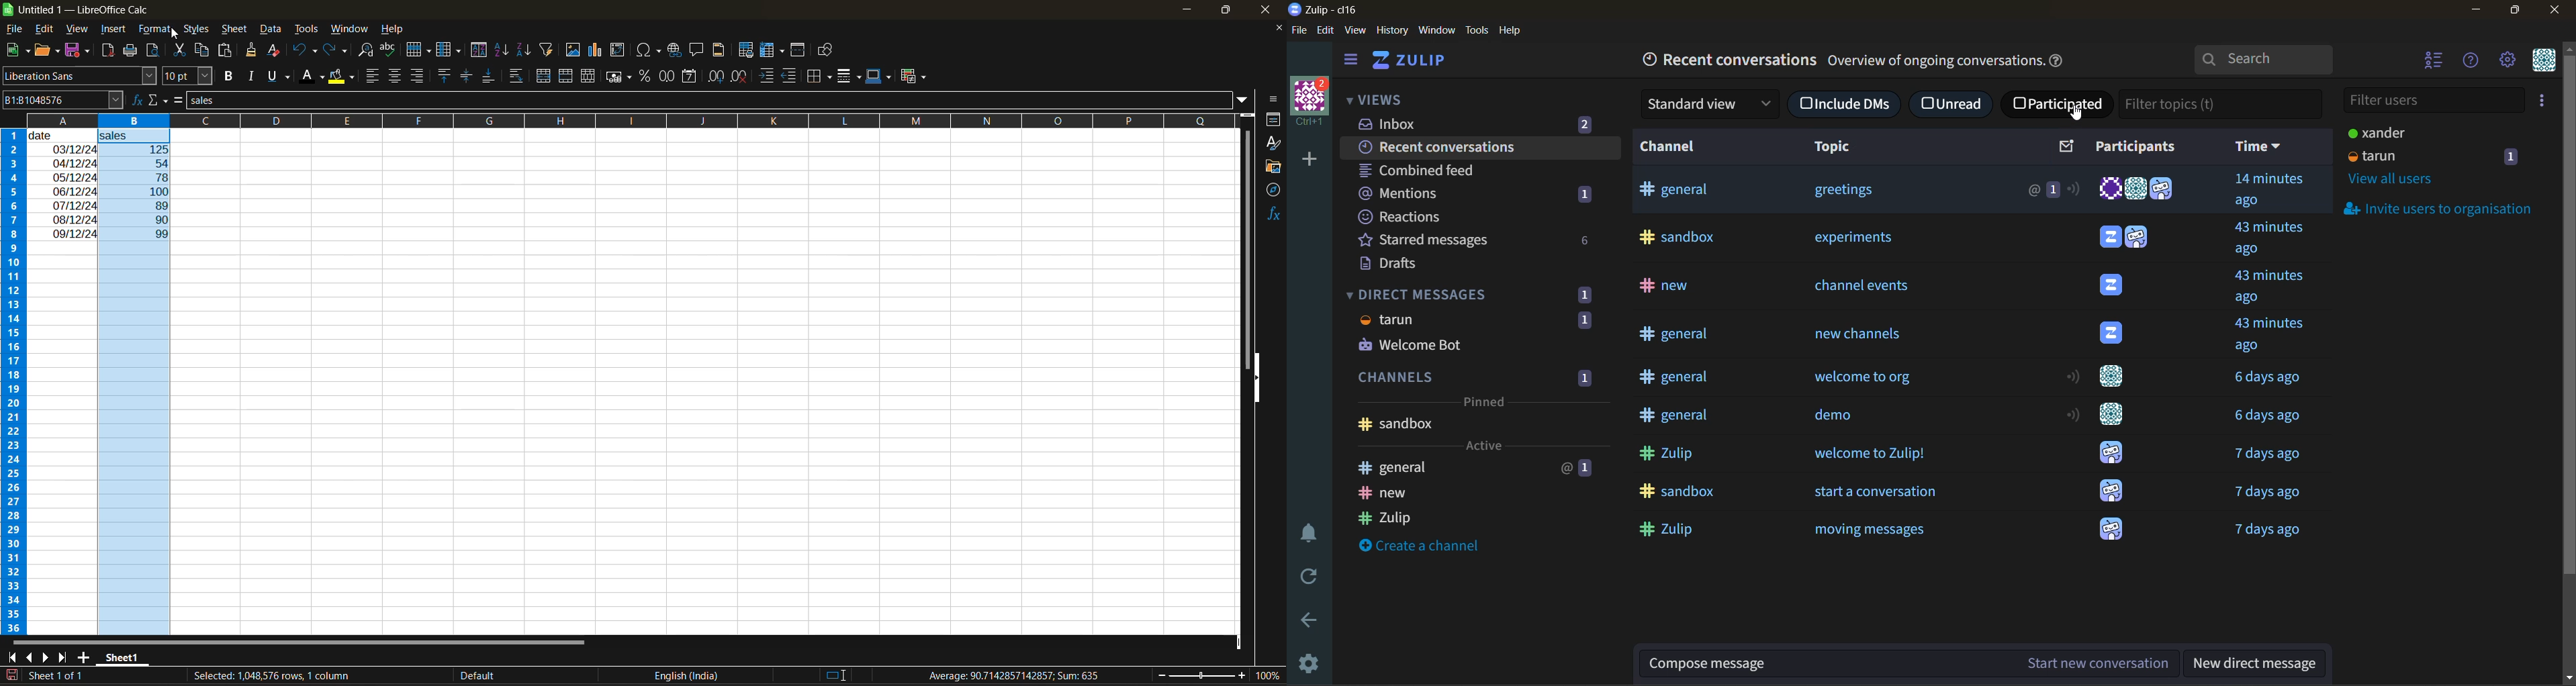  I want to click on style, so click(1274, 143).